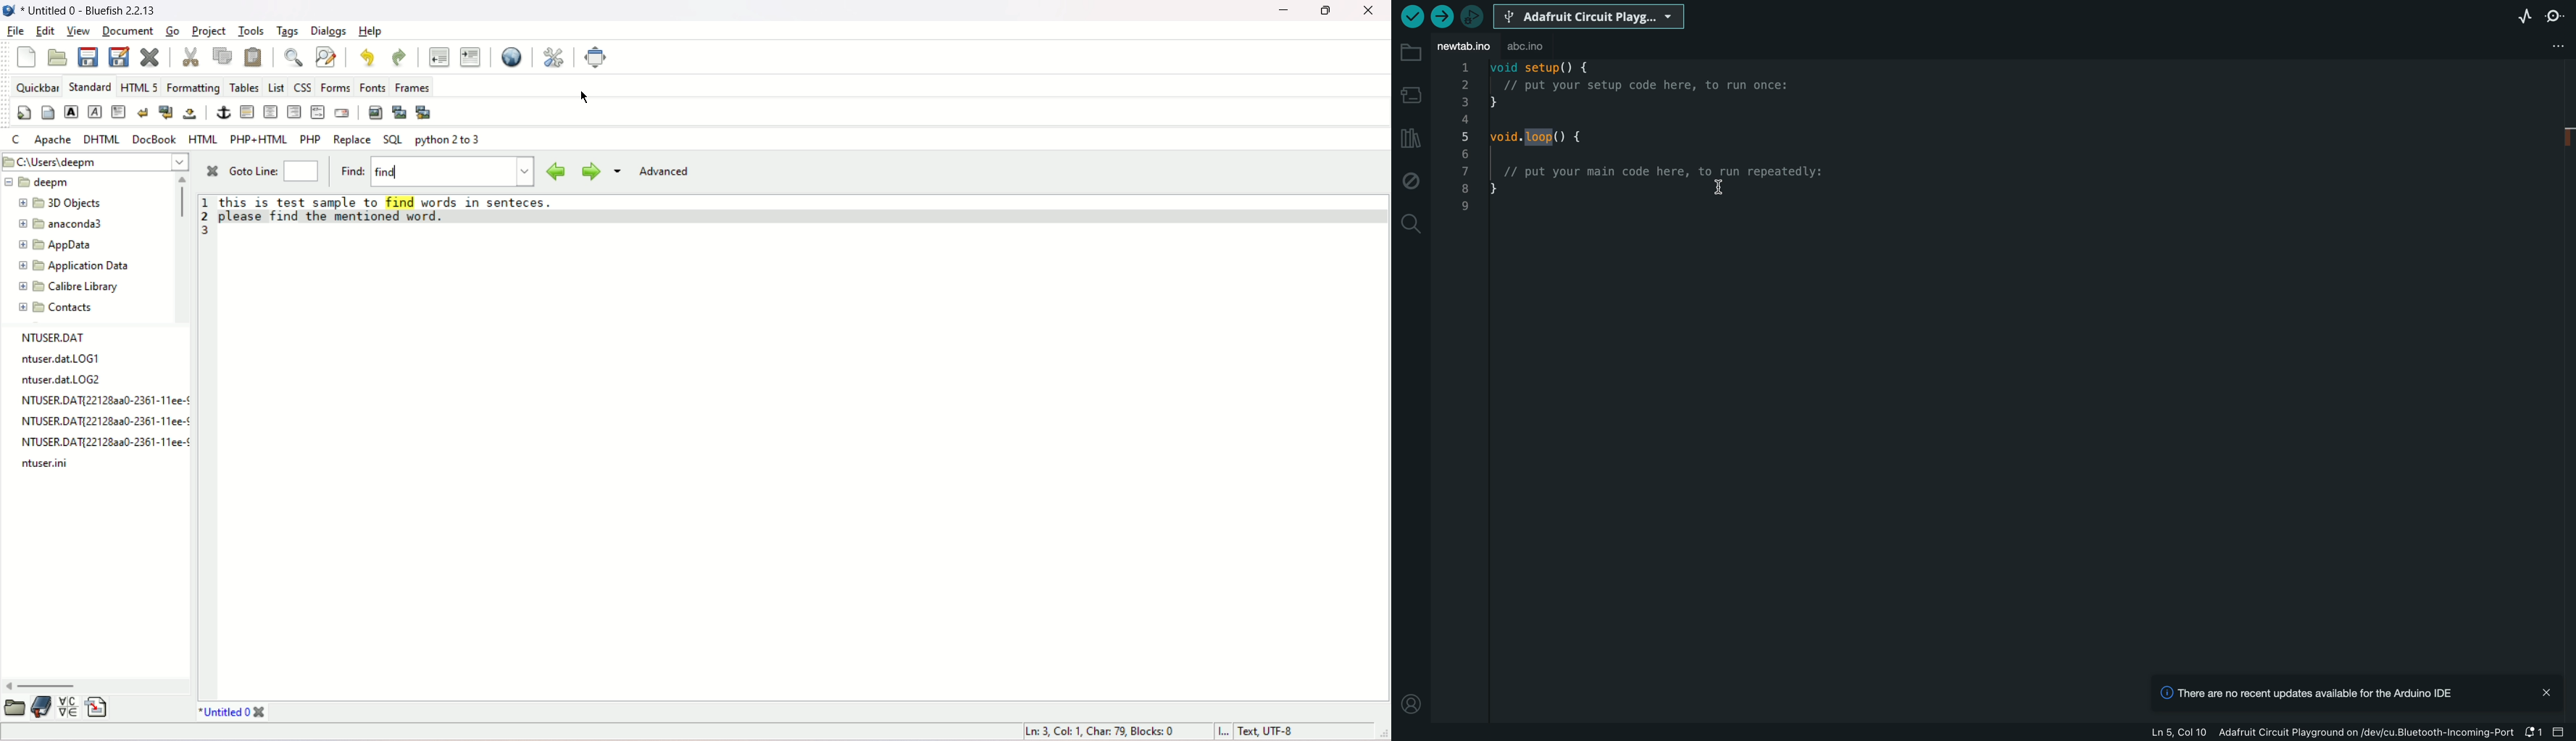 Image resolution: width=2576 pixels, height=756 pixels. I want to click on copy, so click(223, 54).